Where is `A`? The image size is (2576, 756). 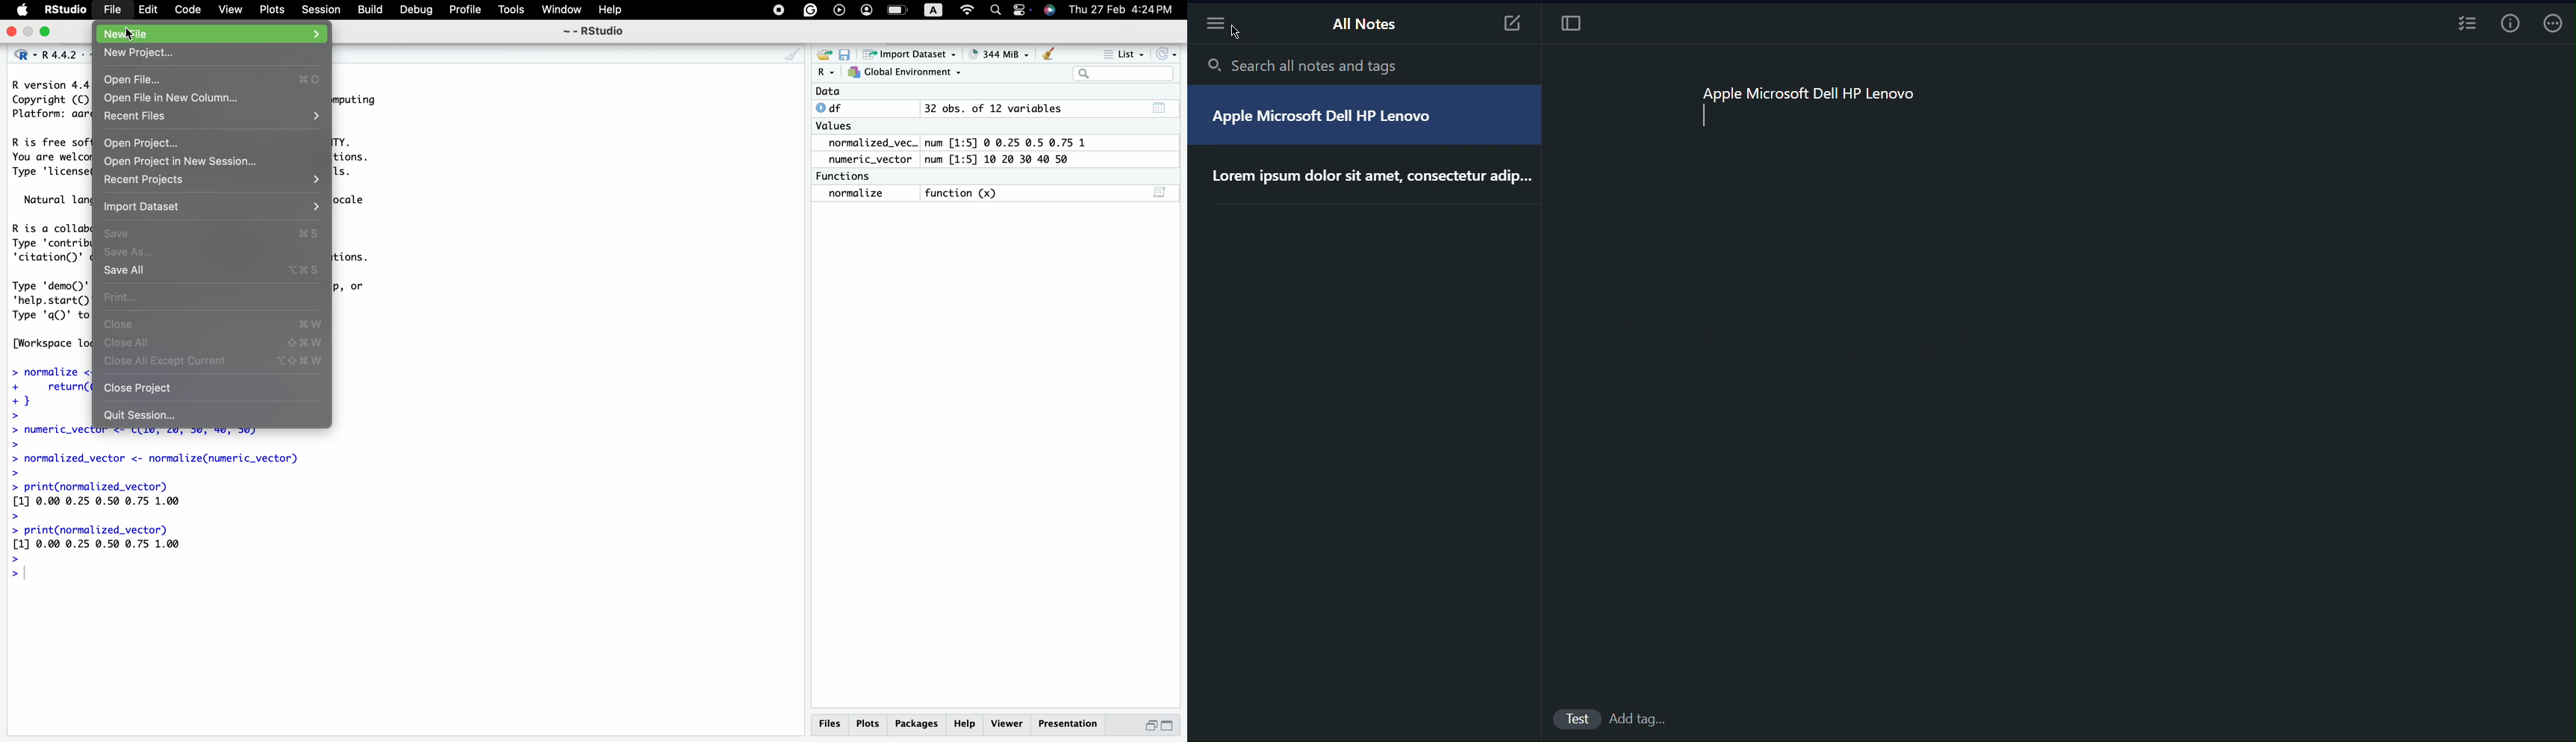
A is located at coordinates (937, 9).